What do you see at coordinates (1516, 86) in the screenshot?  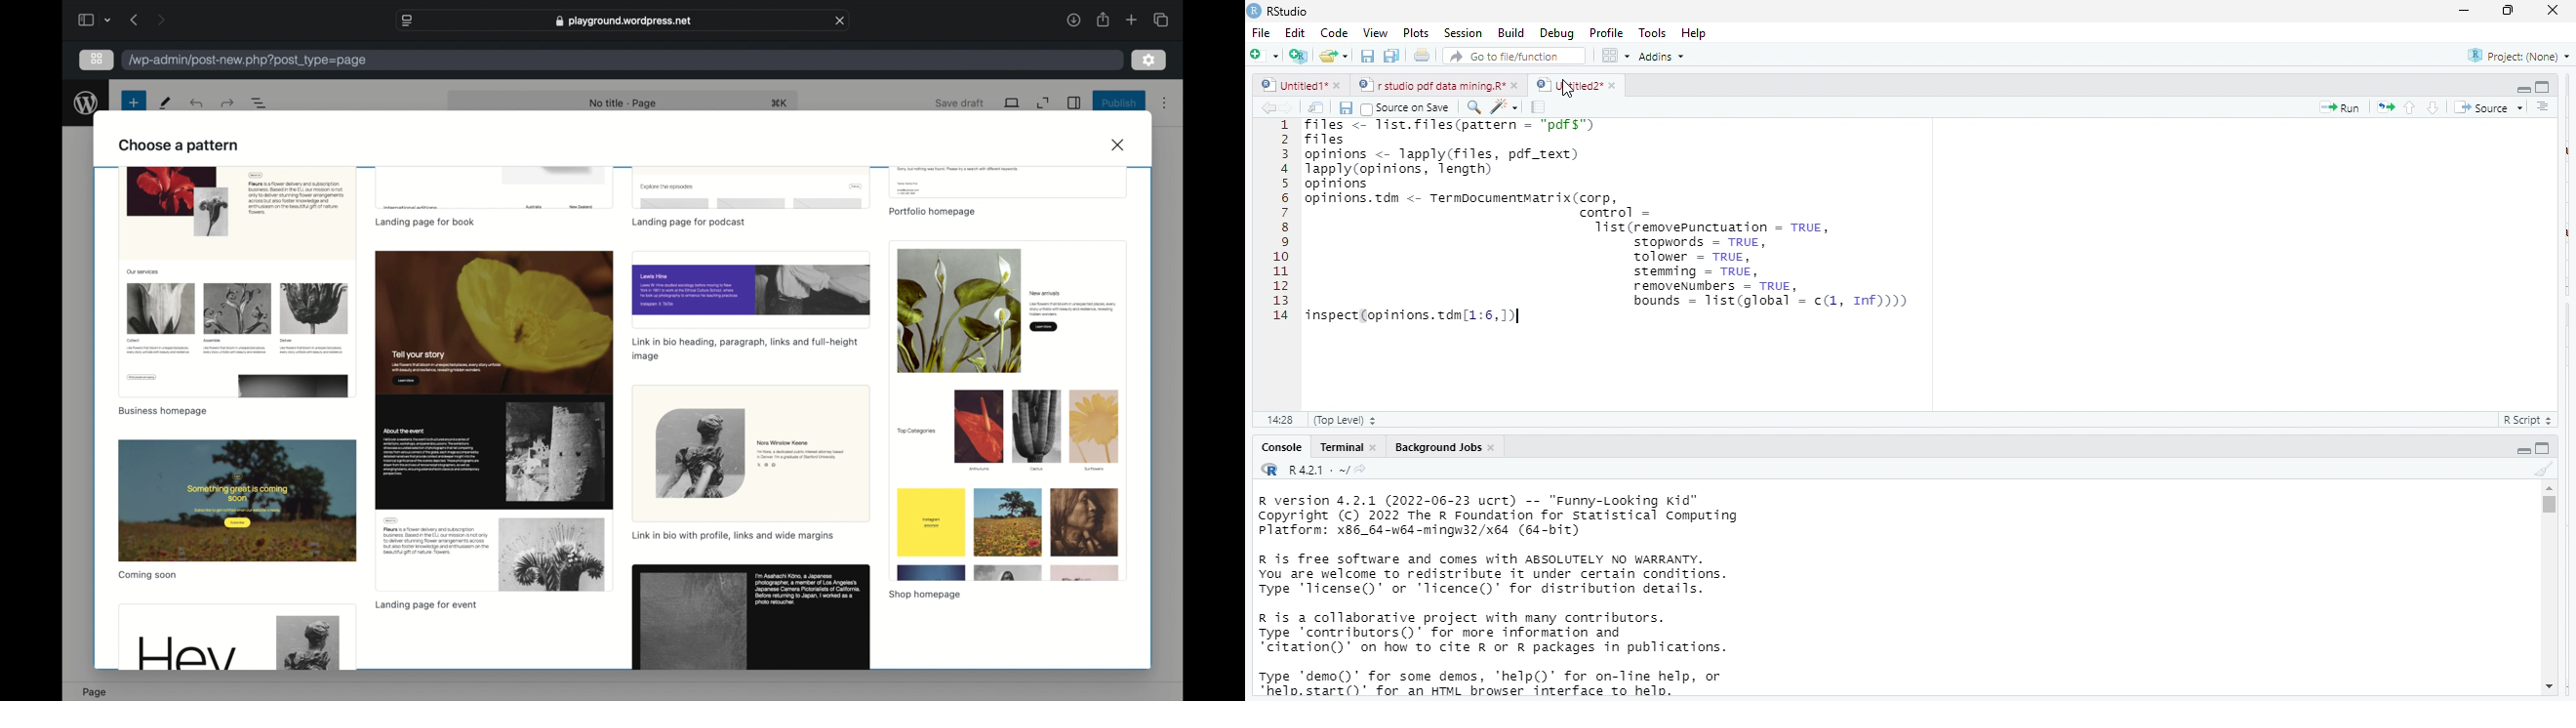 I see `close` at bounding box center [1516, 86].